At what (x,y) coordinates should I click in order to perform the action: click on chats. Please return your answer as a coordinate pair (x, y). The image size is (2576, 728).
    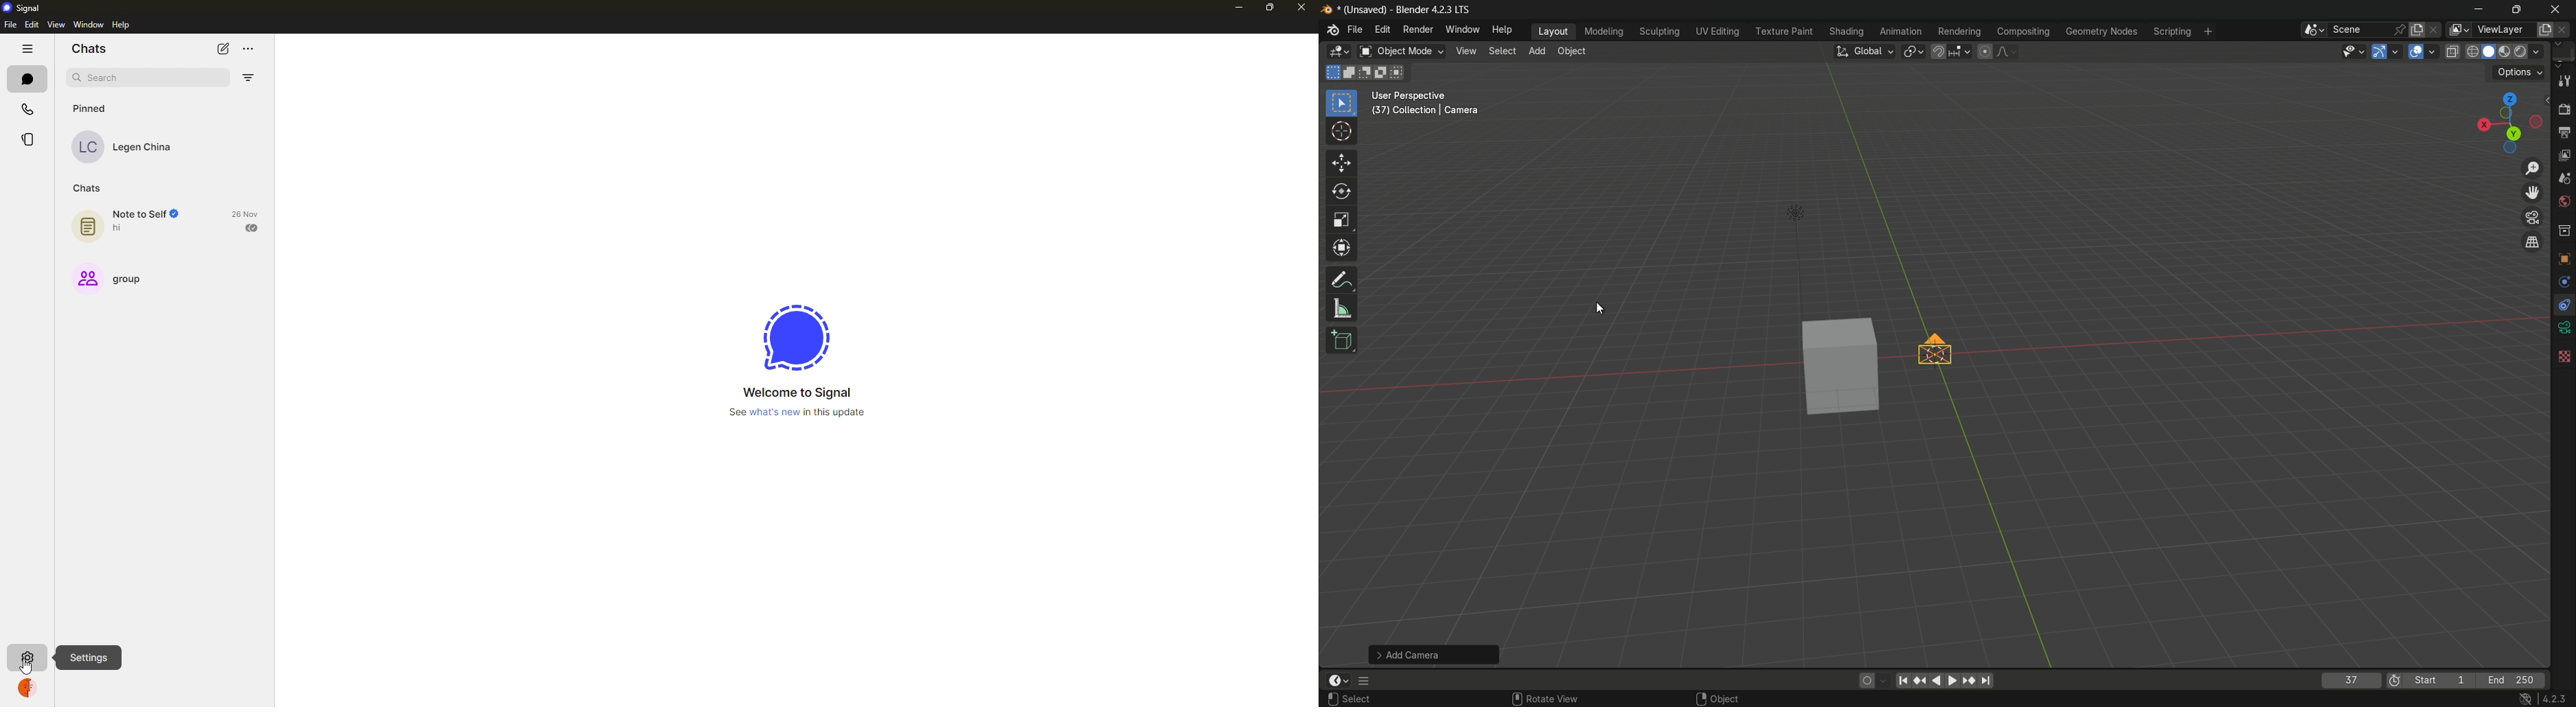
    Looking at the image, I should click on (91, 188).